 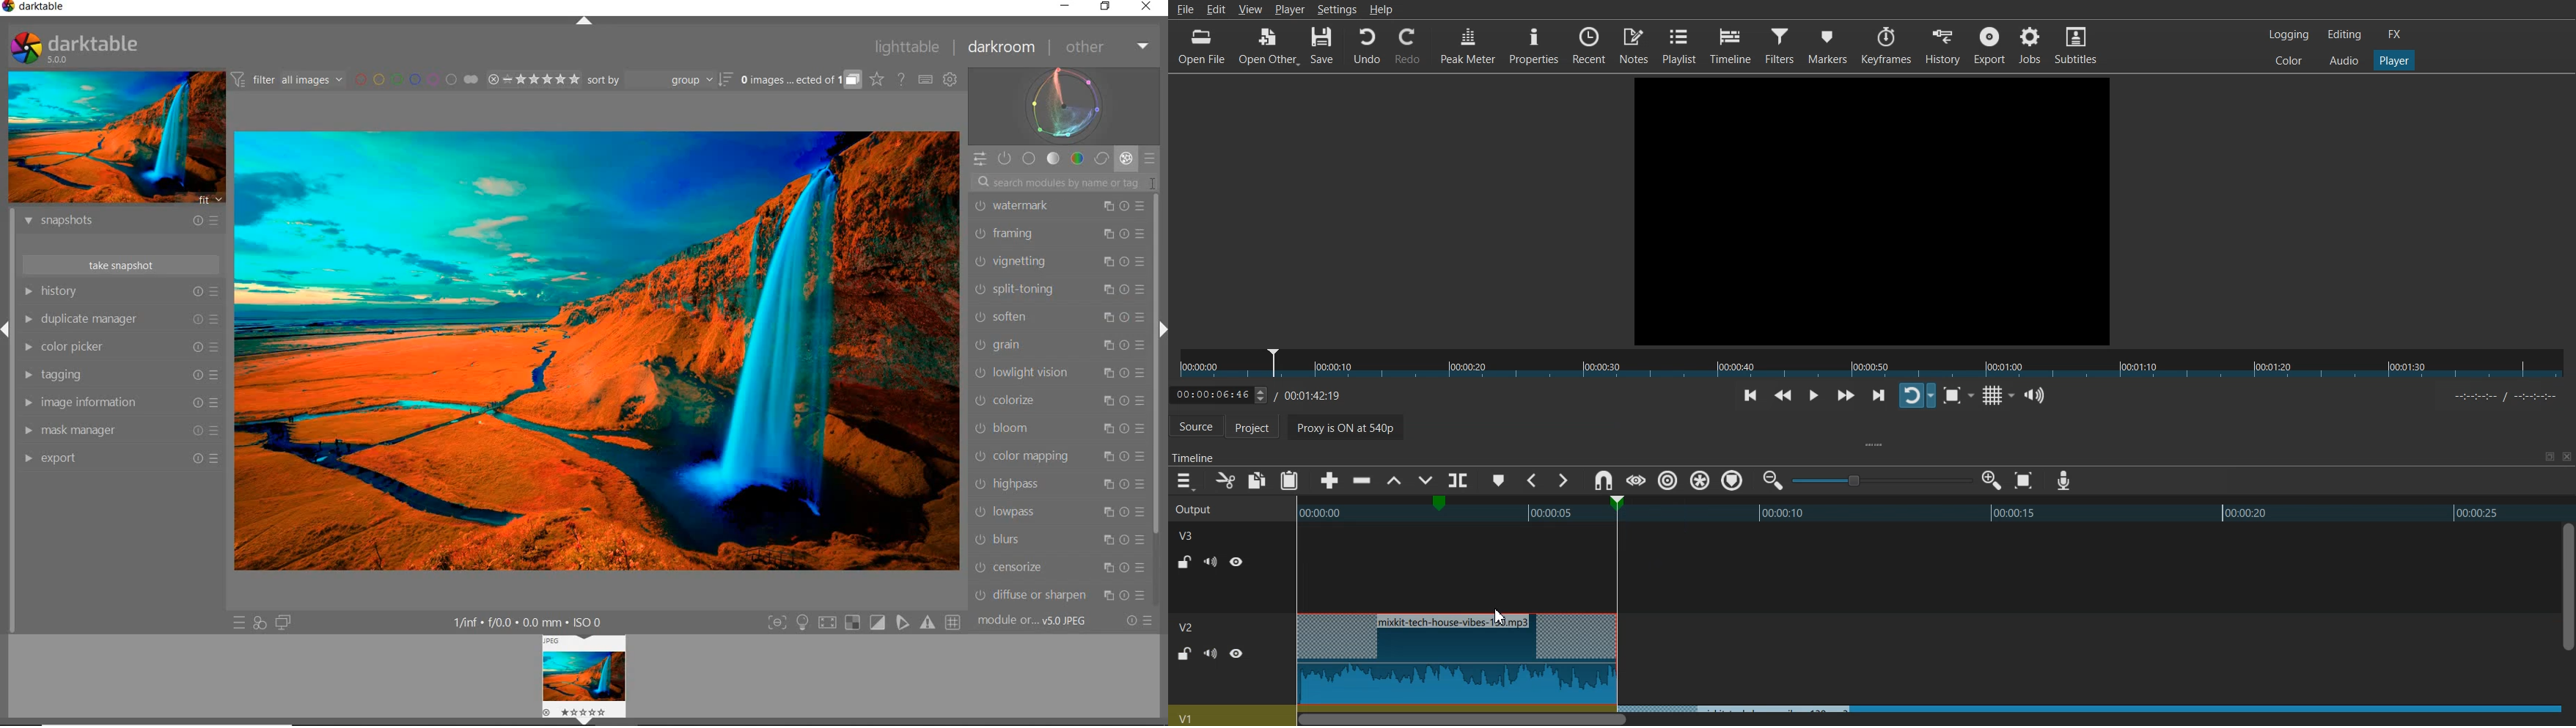 What do you see at coordinates (287, 80) in the screenshot?
I see `FILTER IMAGES BASED ON THEIR MODULE ORDER` at bounding box center [287, 80].